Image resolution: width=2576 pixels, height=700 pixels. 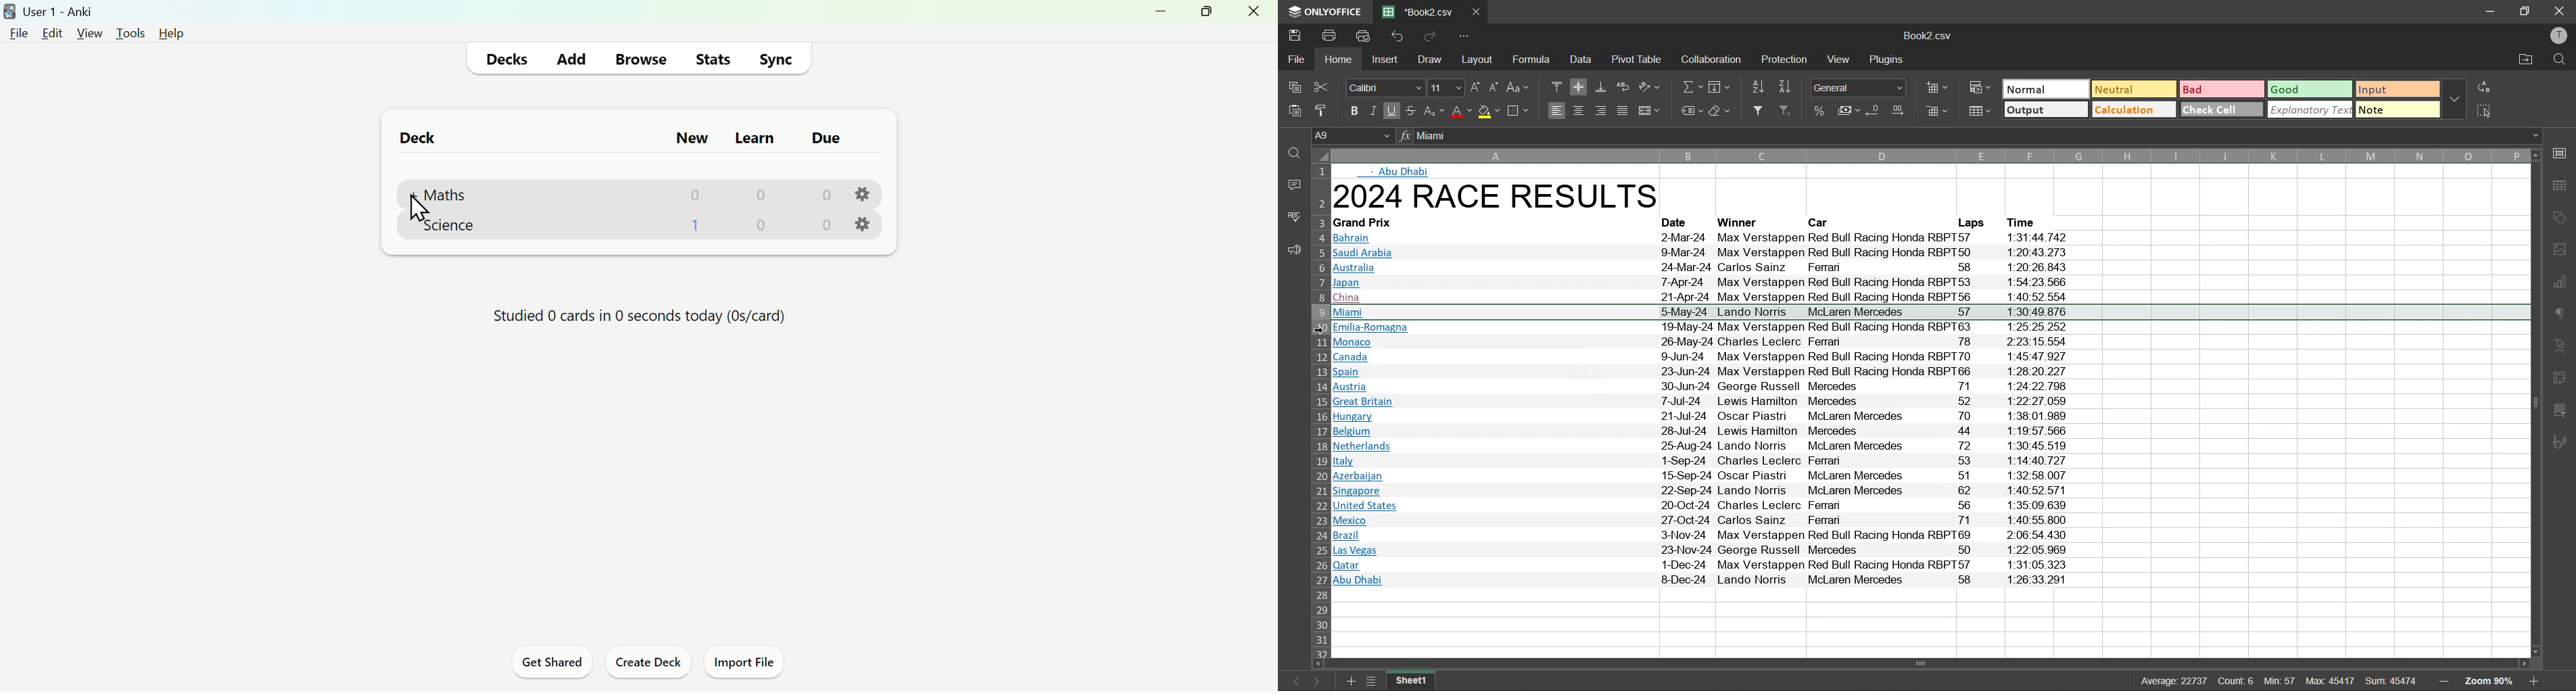 What do you see at coordinates (640, 314) in the screenshot?
I see `Progress` at bounding box center [640, 314].